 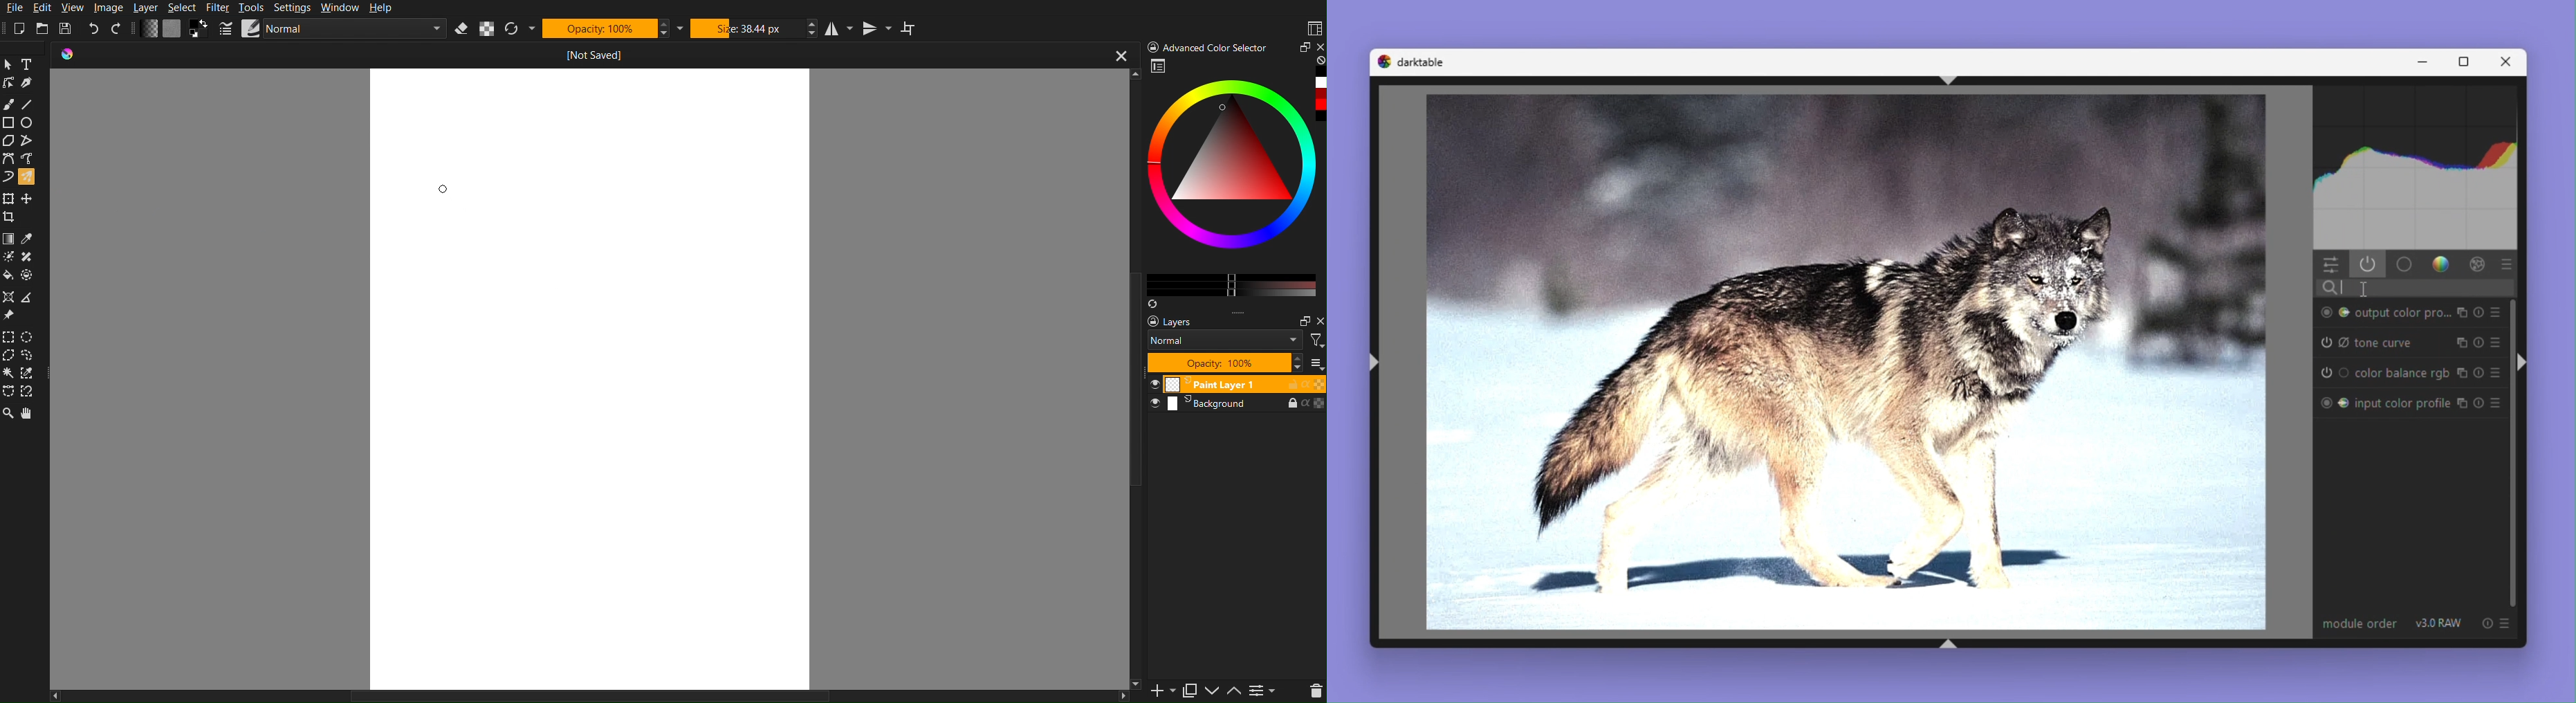 What do you see at coordinates (43, 27) in the screenshot?
I see `Open` at bounding box center [43, 27].